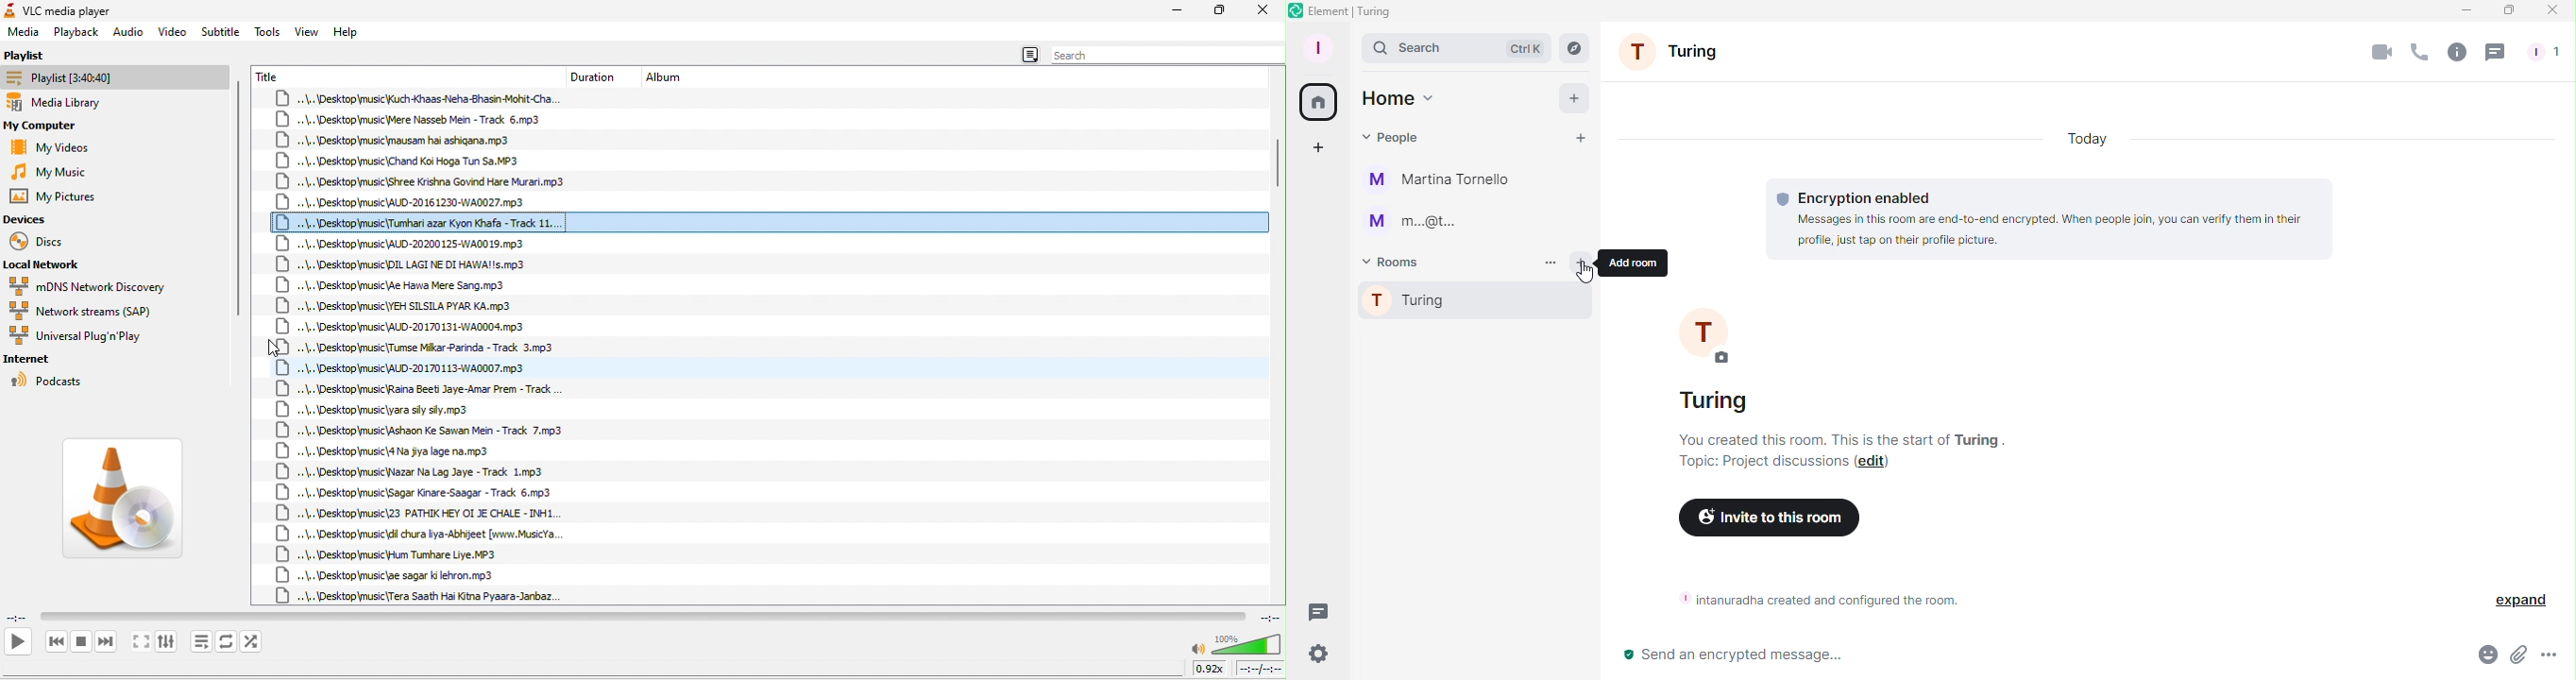 This screenshot has height=700, width=2576. Describe the element at coordinates (1314, 46) in the screenshot. I see `Profile` at that location.